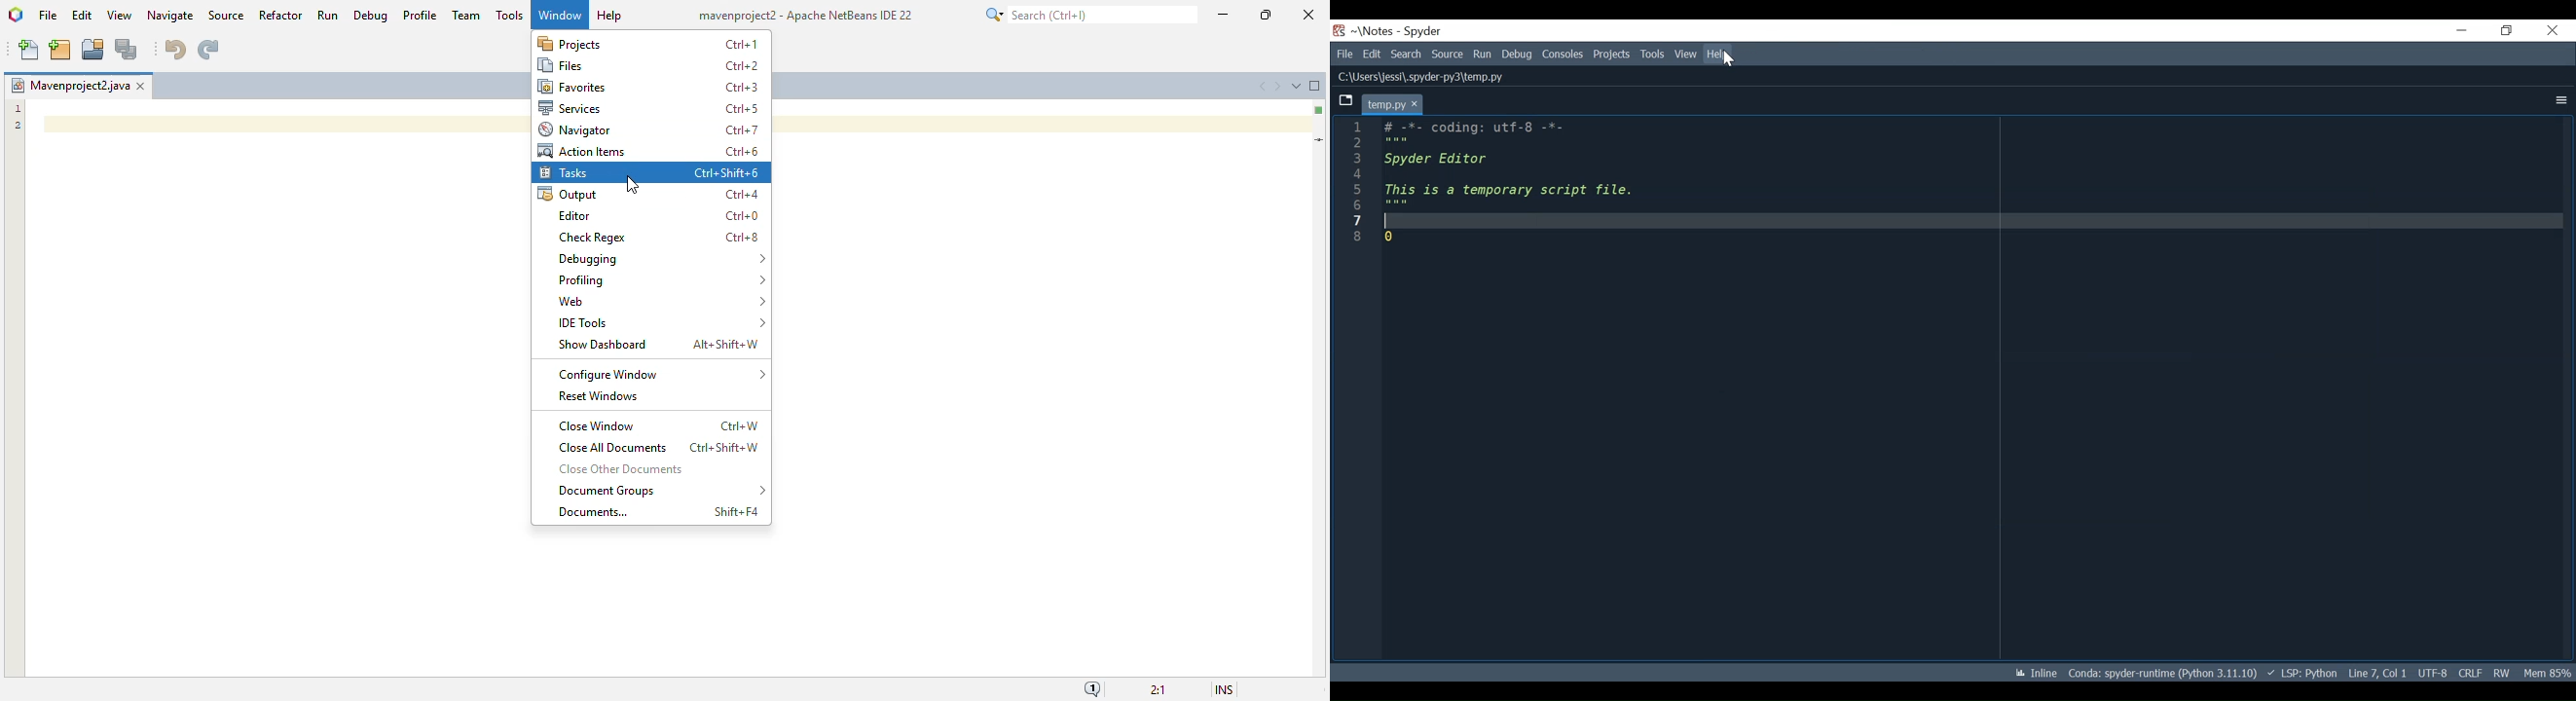 Image resolution: width=2576 pixels, height=728 pixels. Describe the element at coordinates (1652, 54) in the screenshot. I see `Tools` at that location.